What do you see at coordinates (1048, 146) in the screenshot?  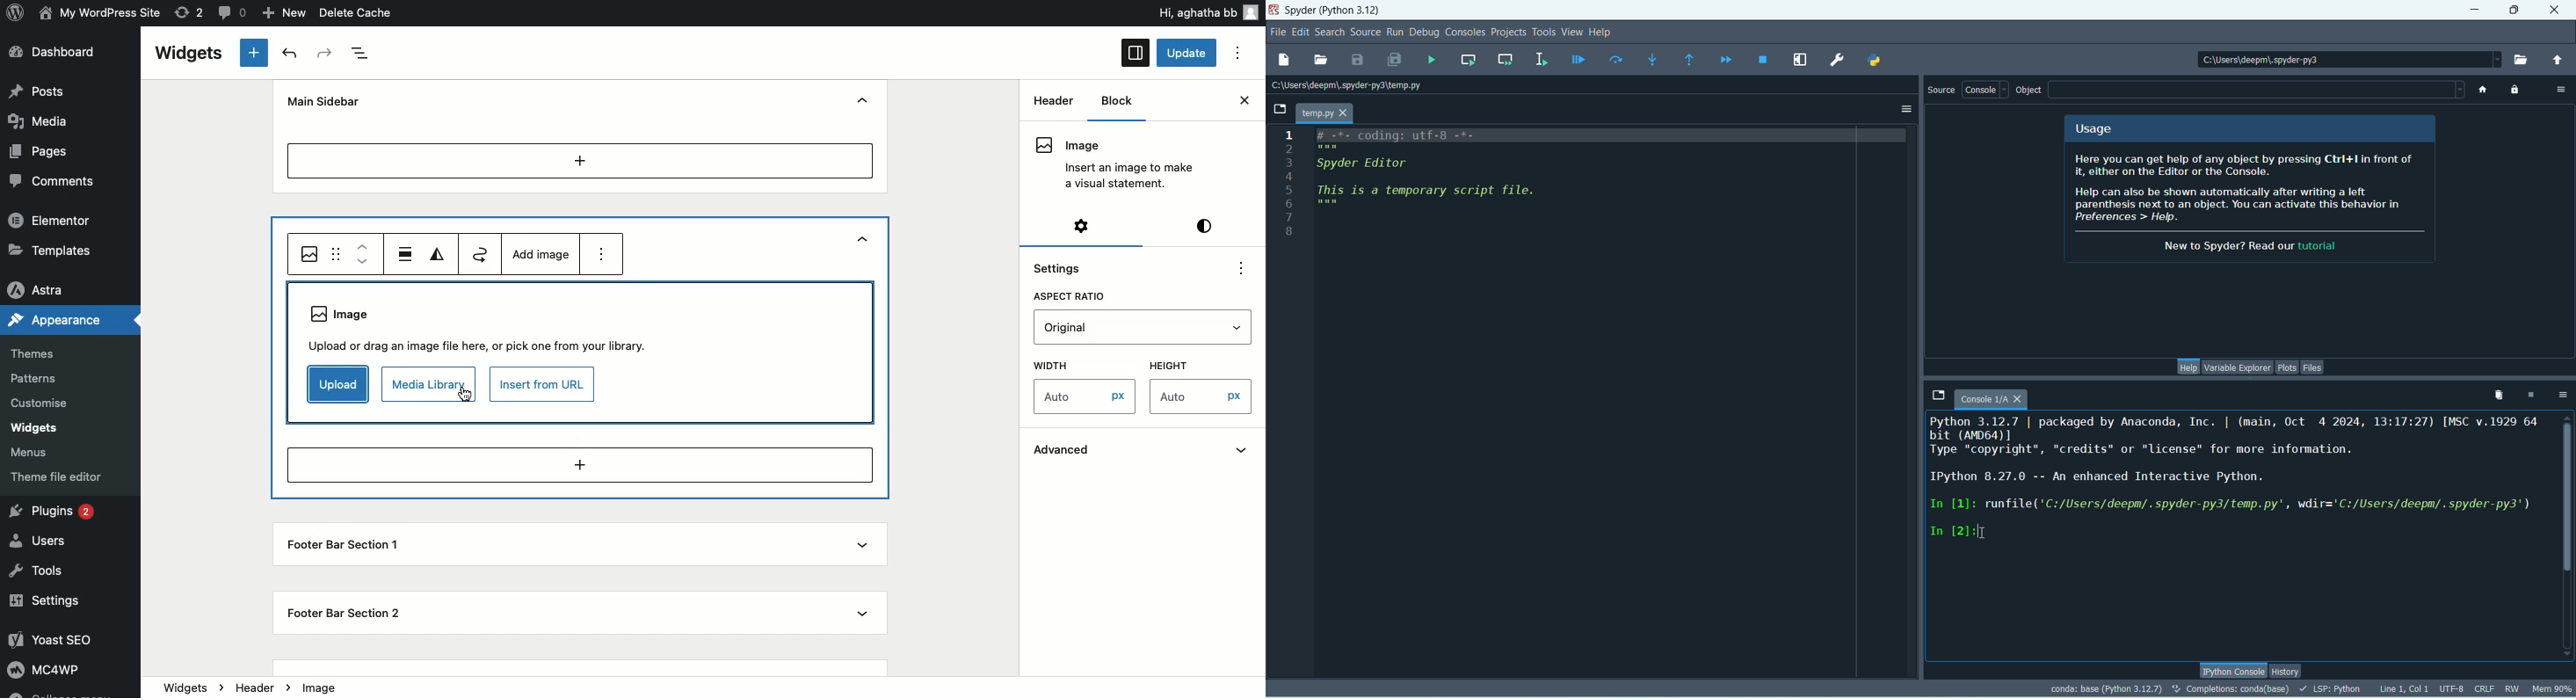 I see `Header` at bounding box center [1048, 146].